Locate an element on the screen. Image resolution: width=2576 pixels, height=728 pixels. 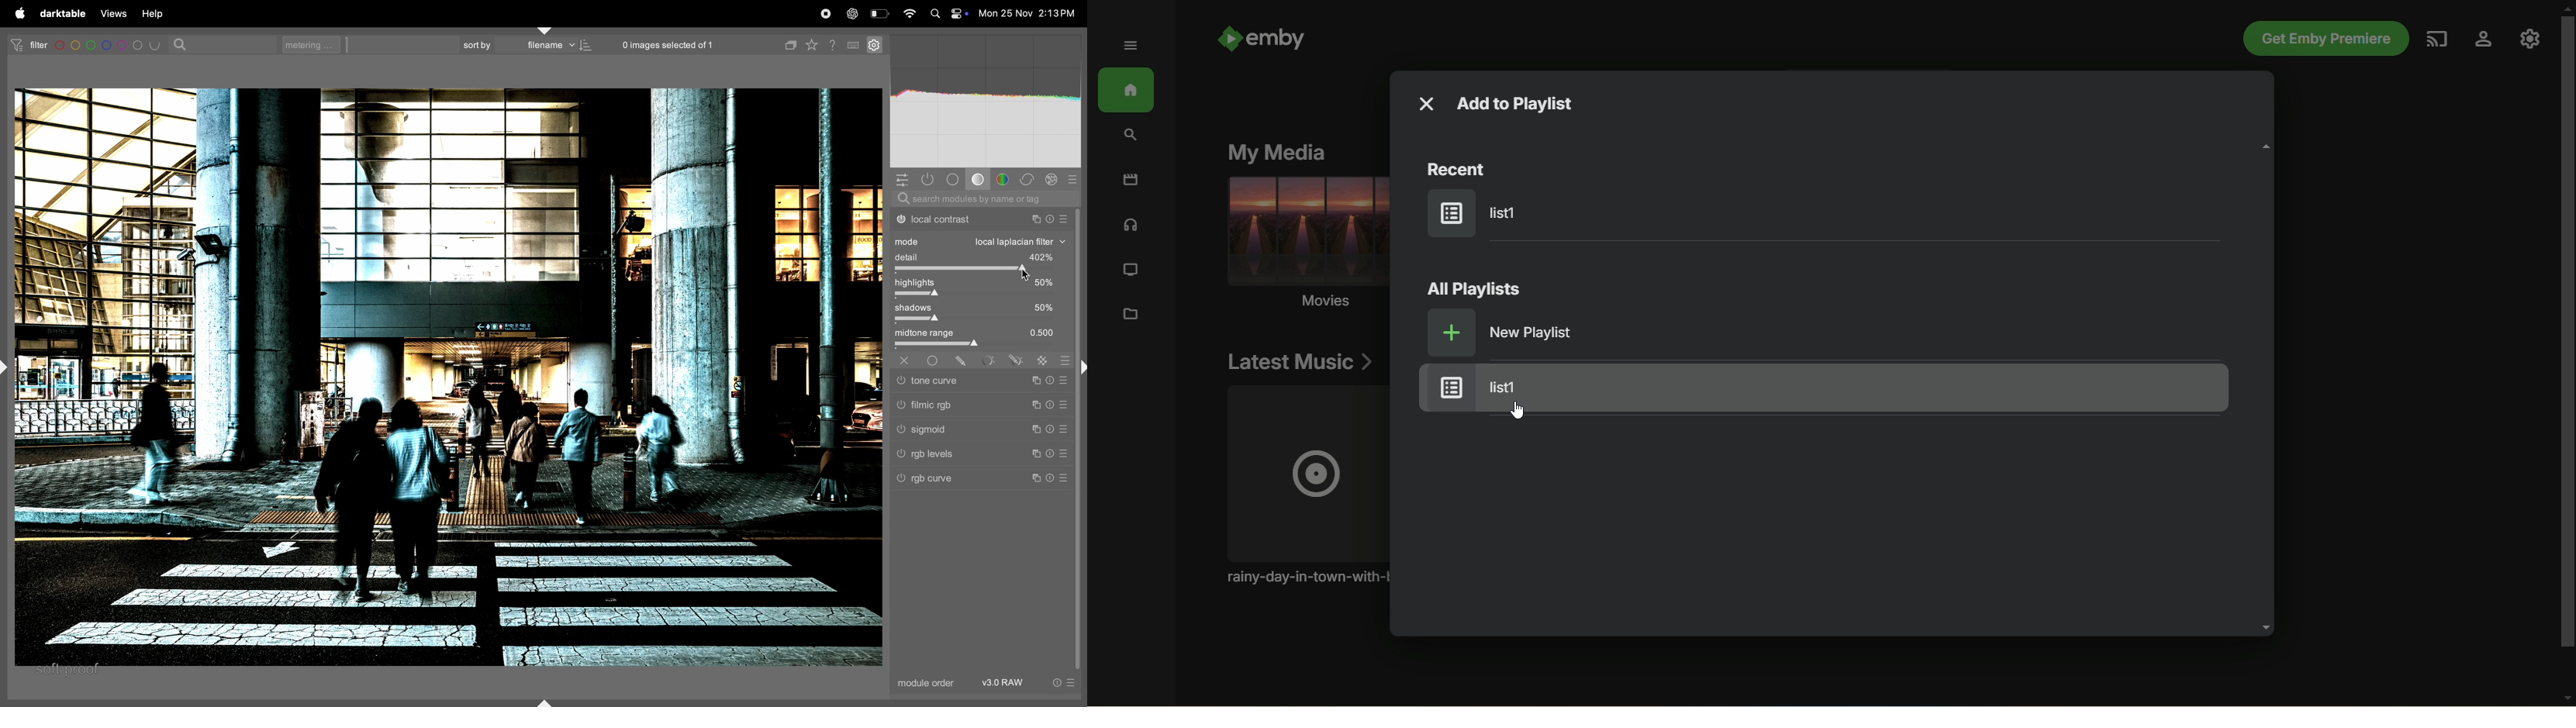
play on another device is located at coordinates (2437, 40).